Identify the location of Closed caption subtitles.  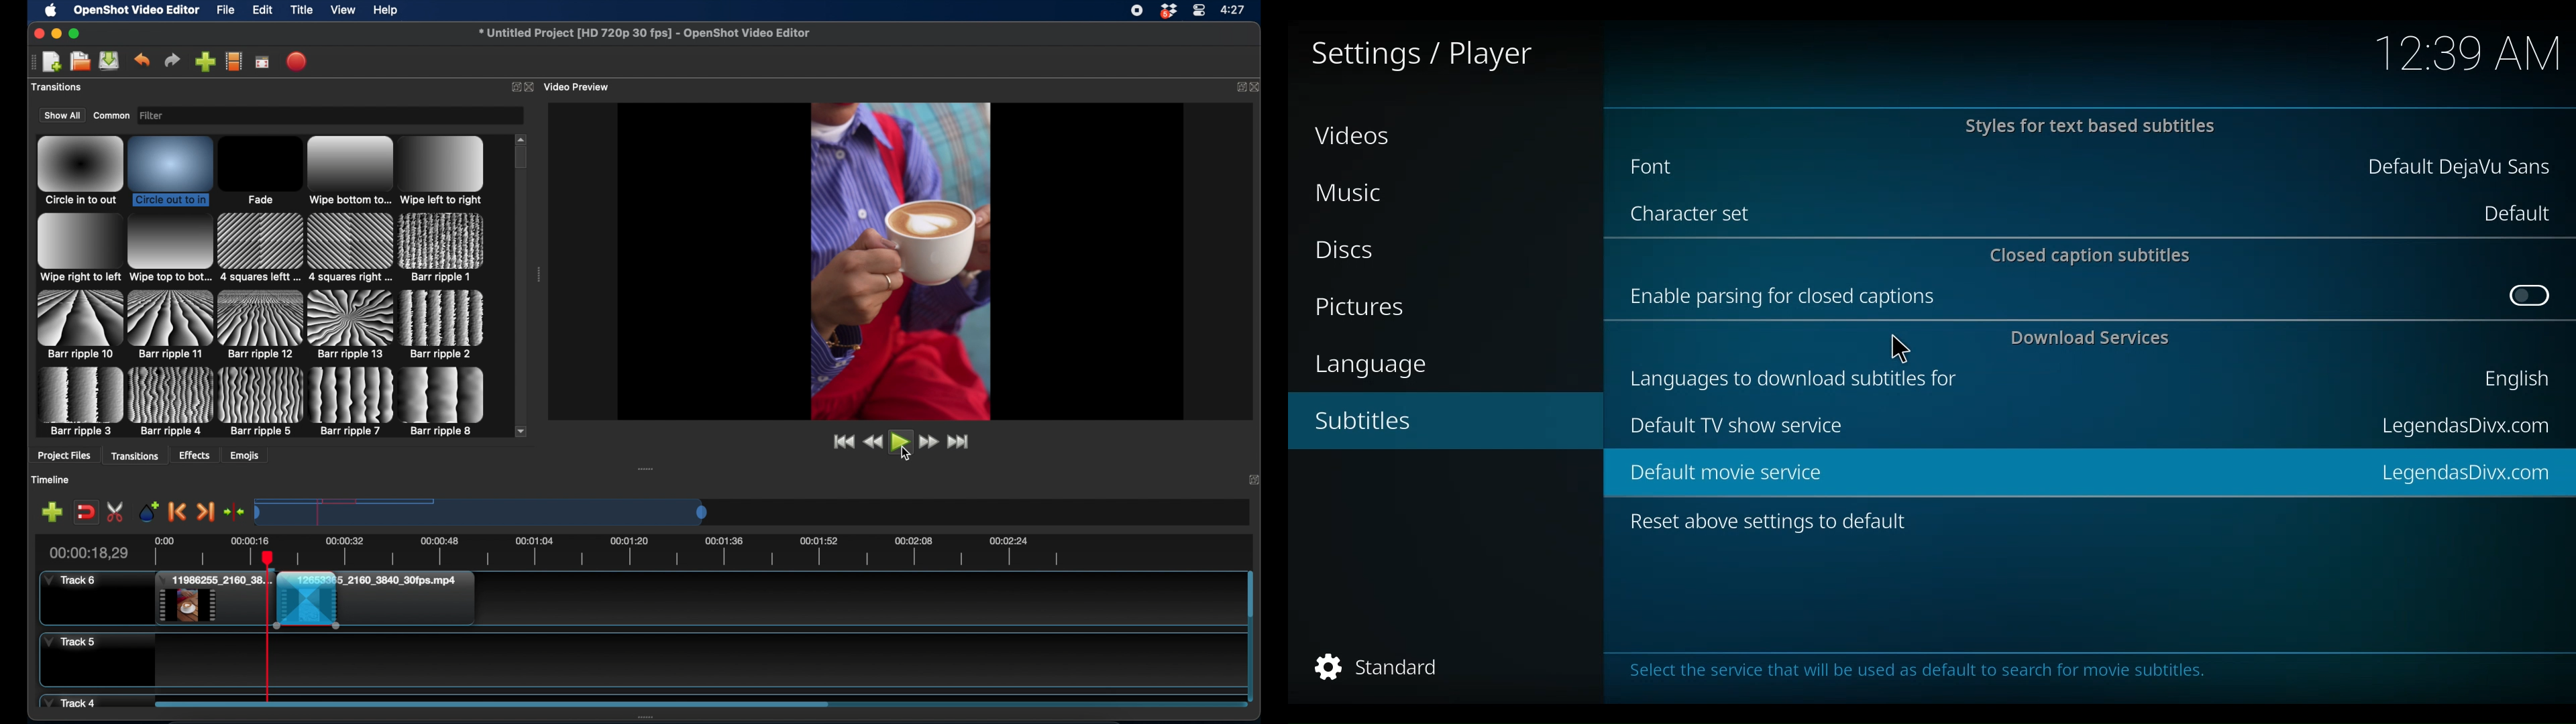
(2092, 254).